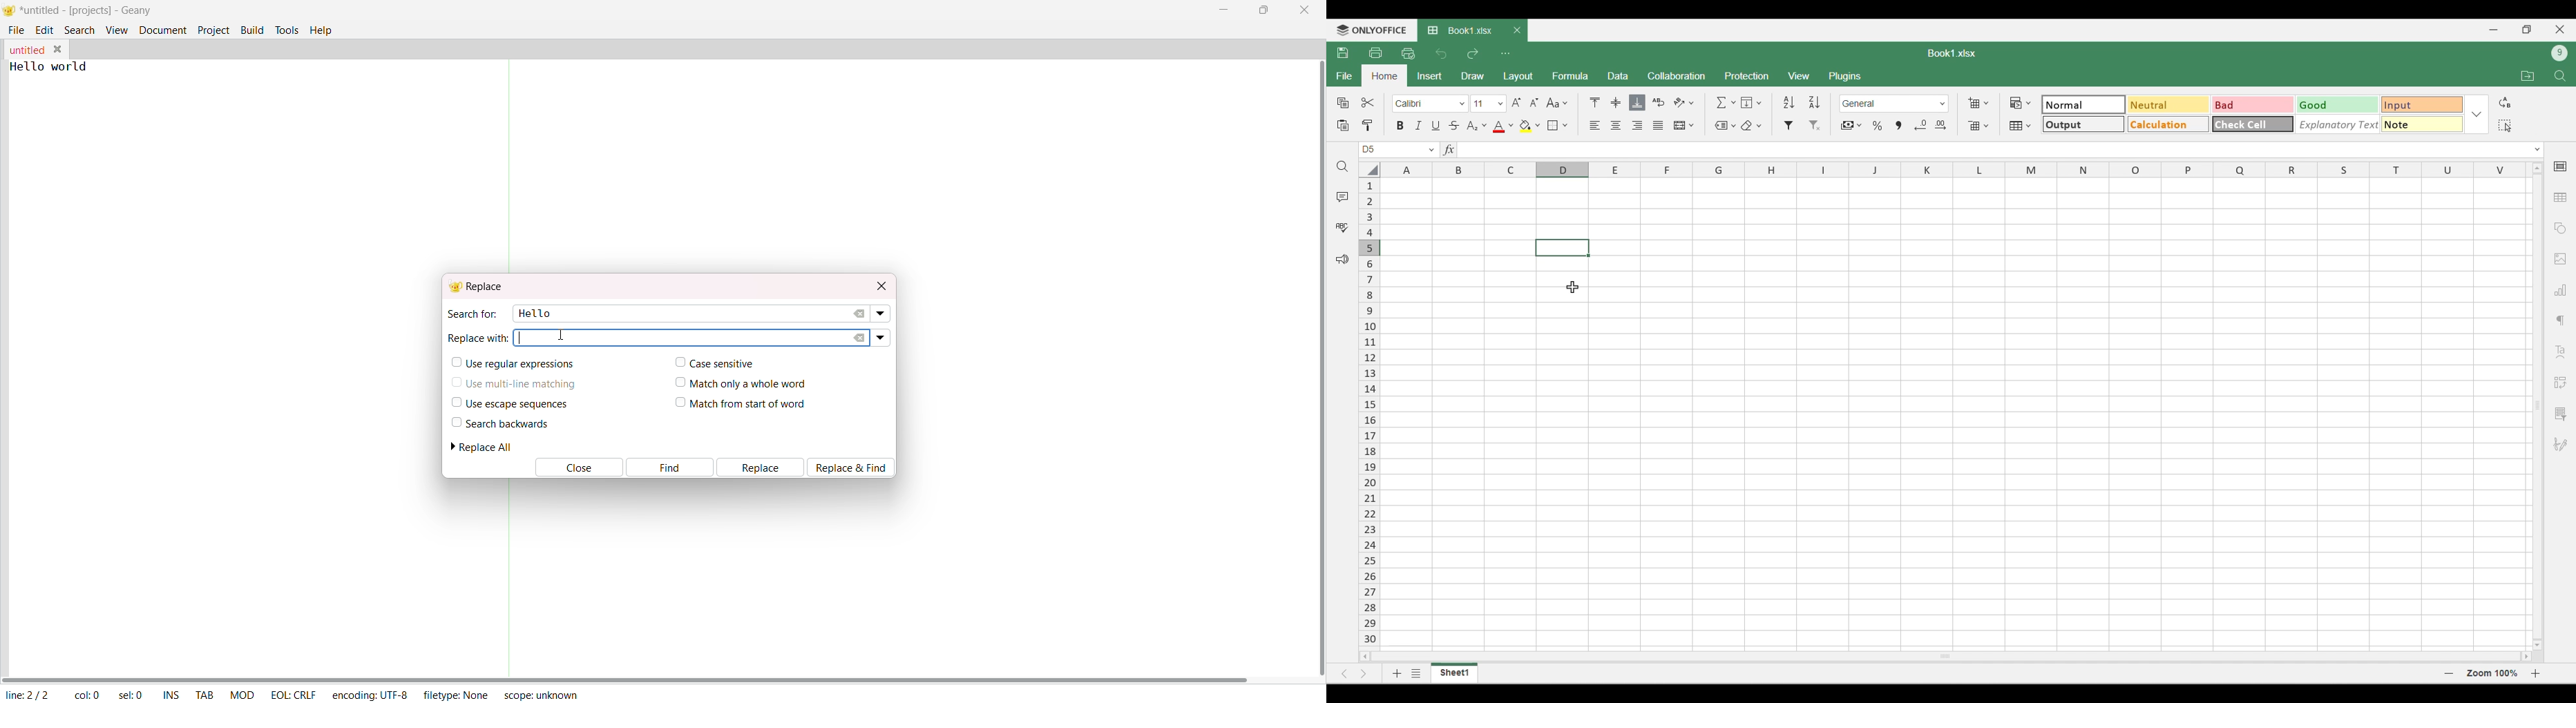 Image resolution: width=2576 pixels, height=728 pixels. I want to click on Open file location, so click(2528, 76).